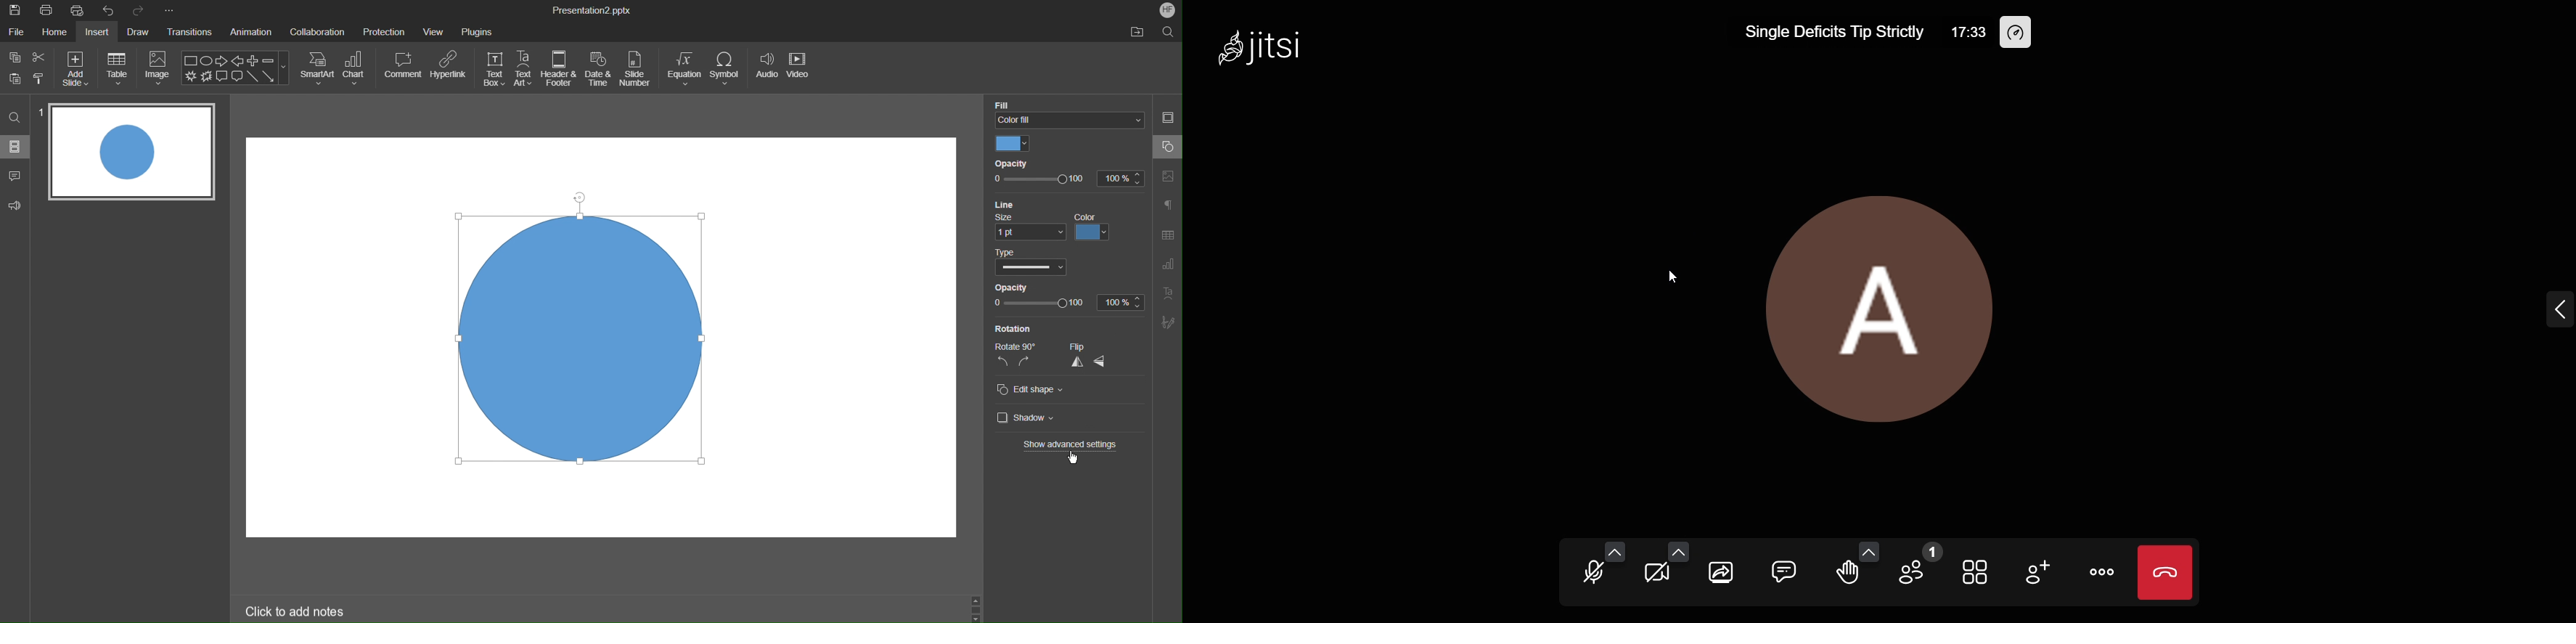 This screenshot has width=2576, height=644. What do you see at coordinates (800, 70) in the screenshot?
I see `Video` at bounding box center [800, 70].